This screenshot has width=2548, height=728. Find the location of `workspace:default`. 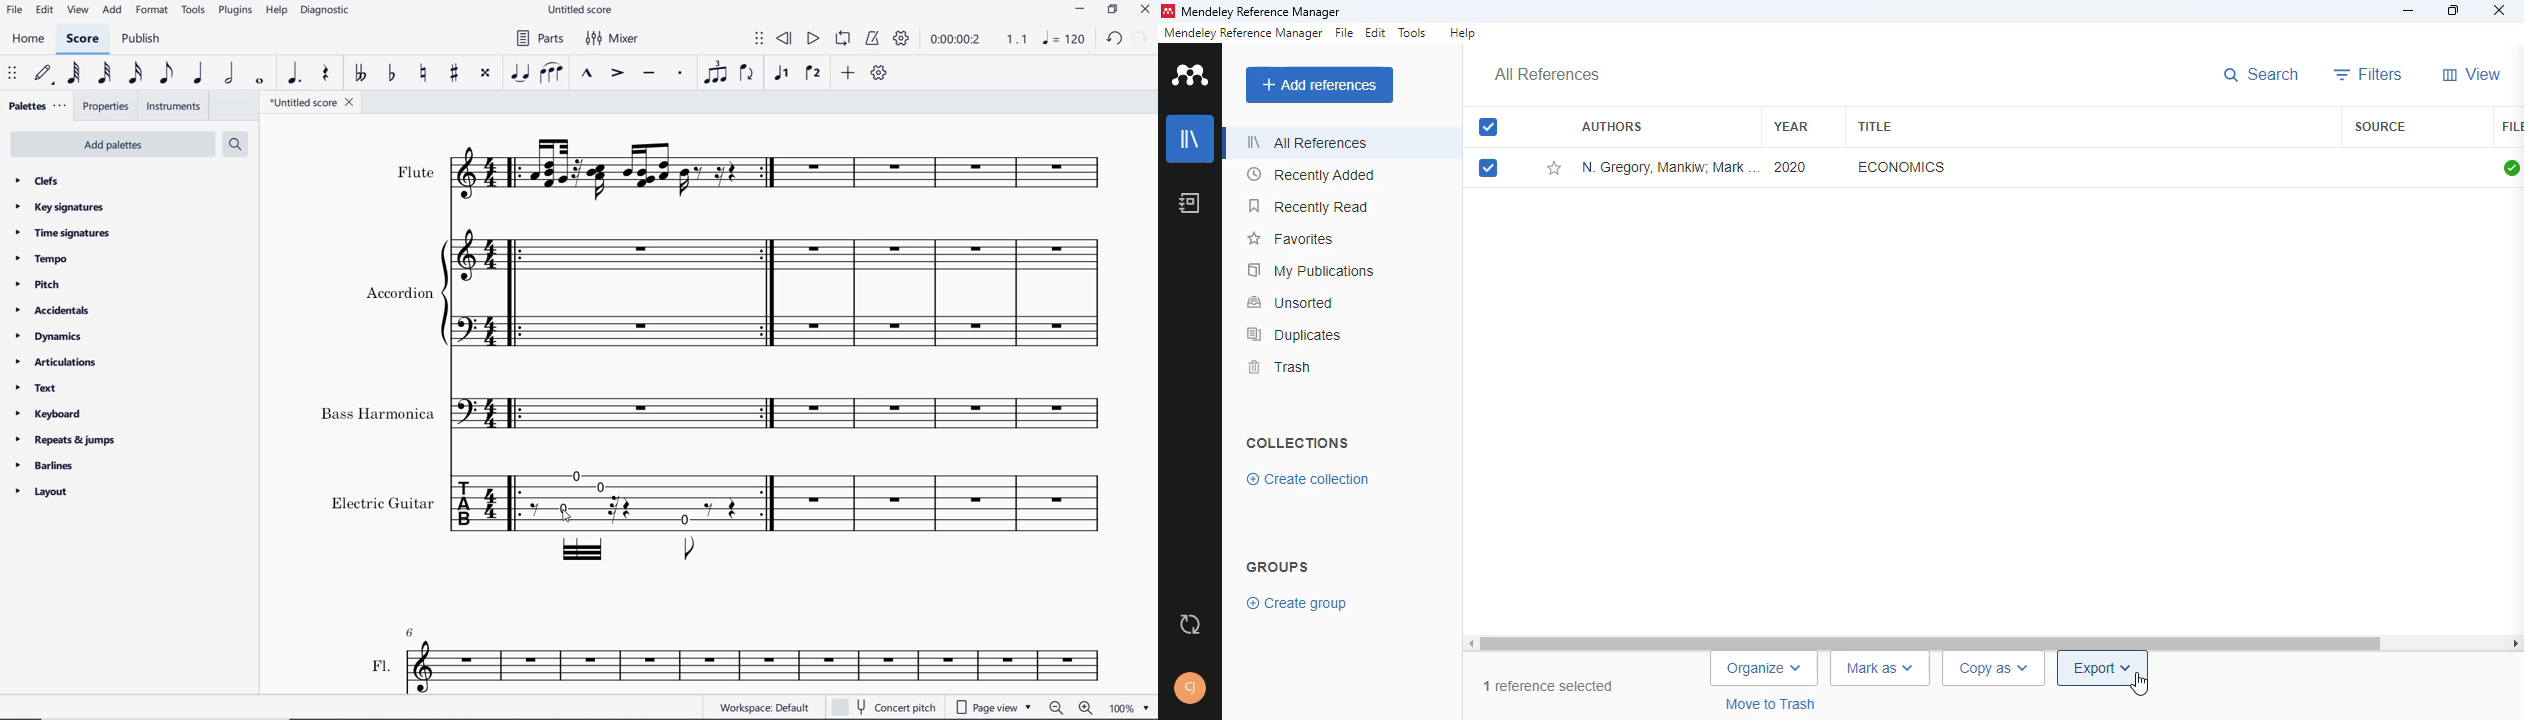

workspace:default is located at coordinates (765, 709).